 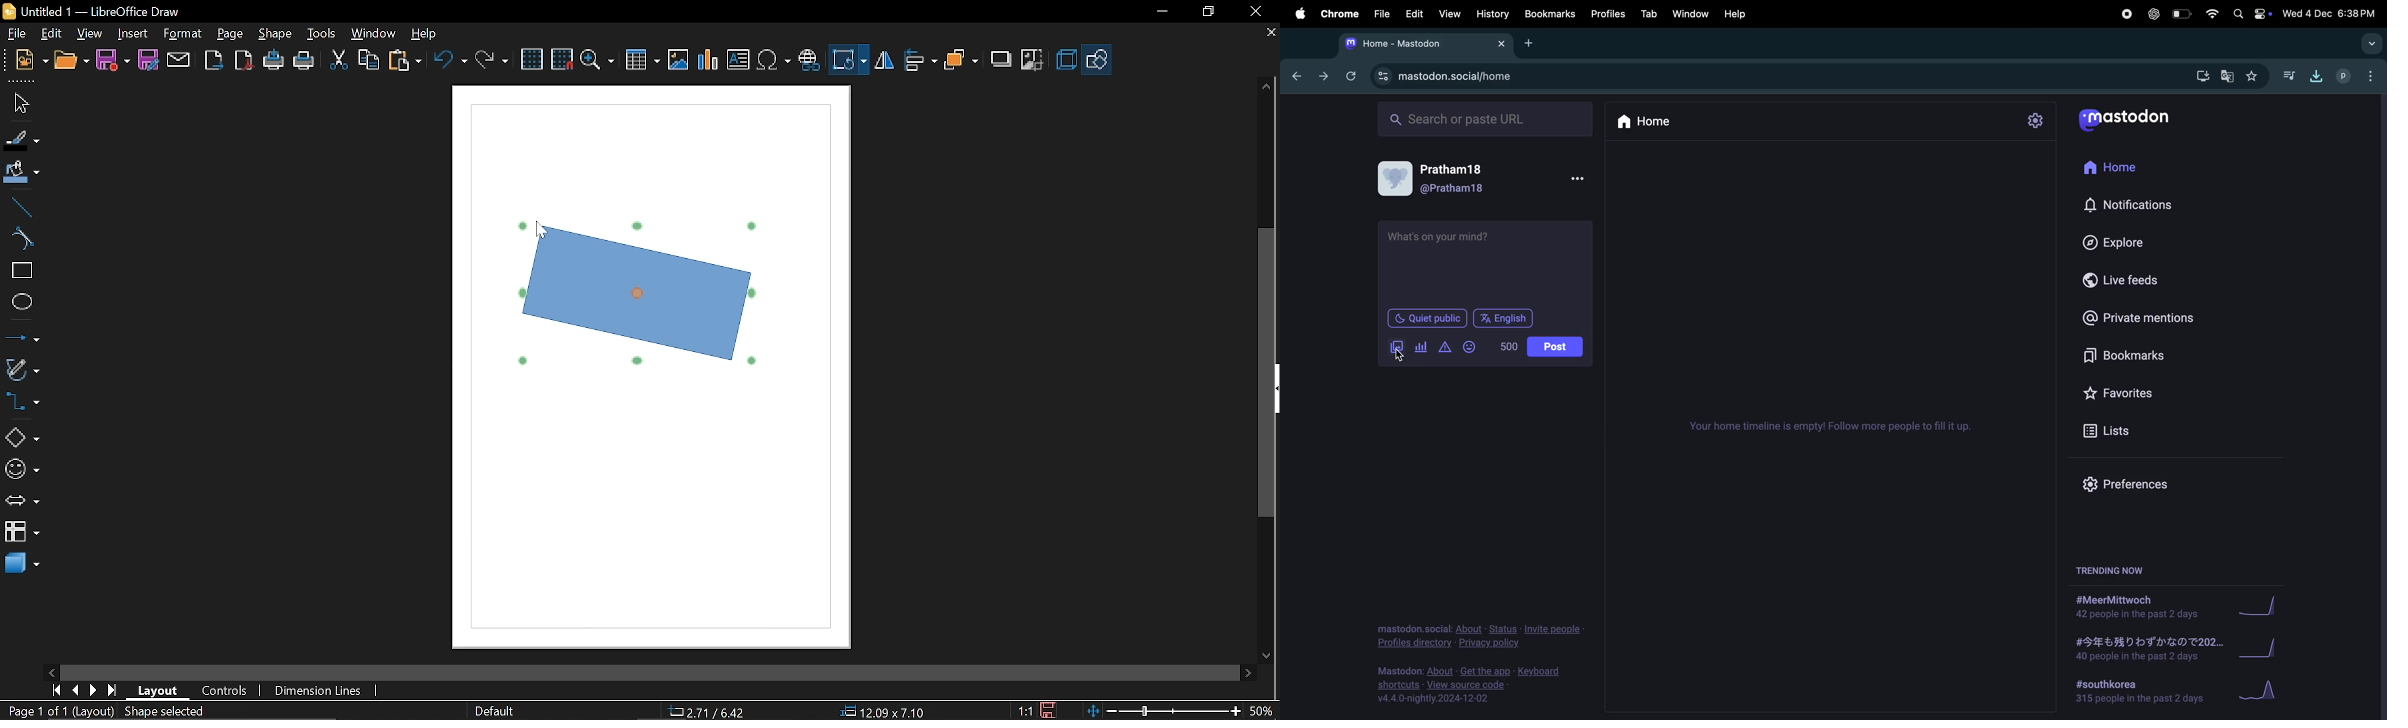 What do you see at coordinates (1381, 12) in the screenshot?
I see `file` at bounding box center [1381, 12].